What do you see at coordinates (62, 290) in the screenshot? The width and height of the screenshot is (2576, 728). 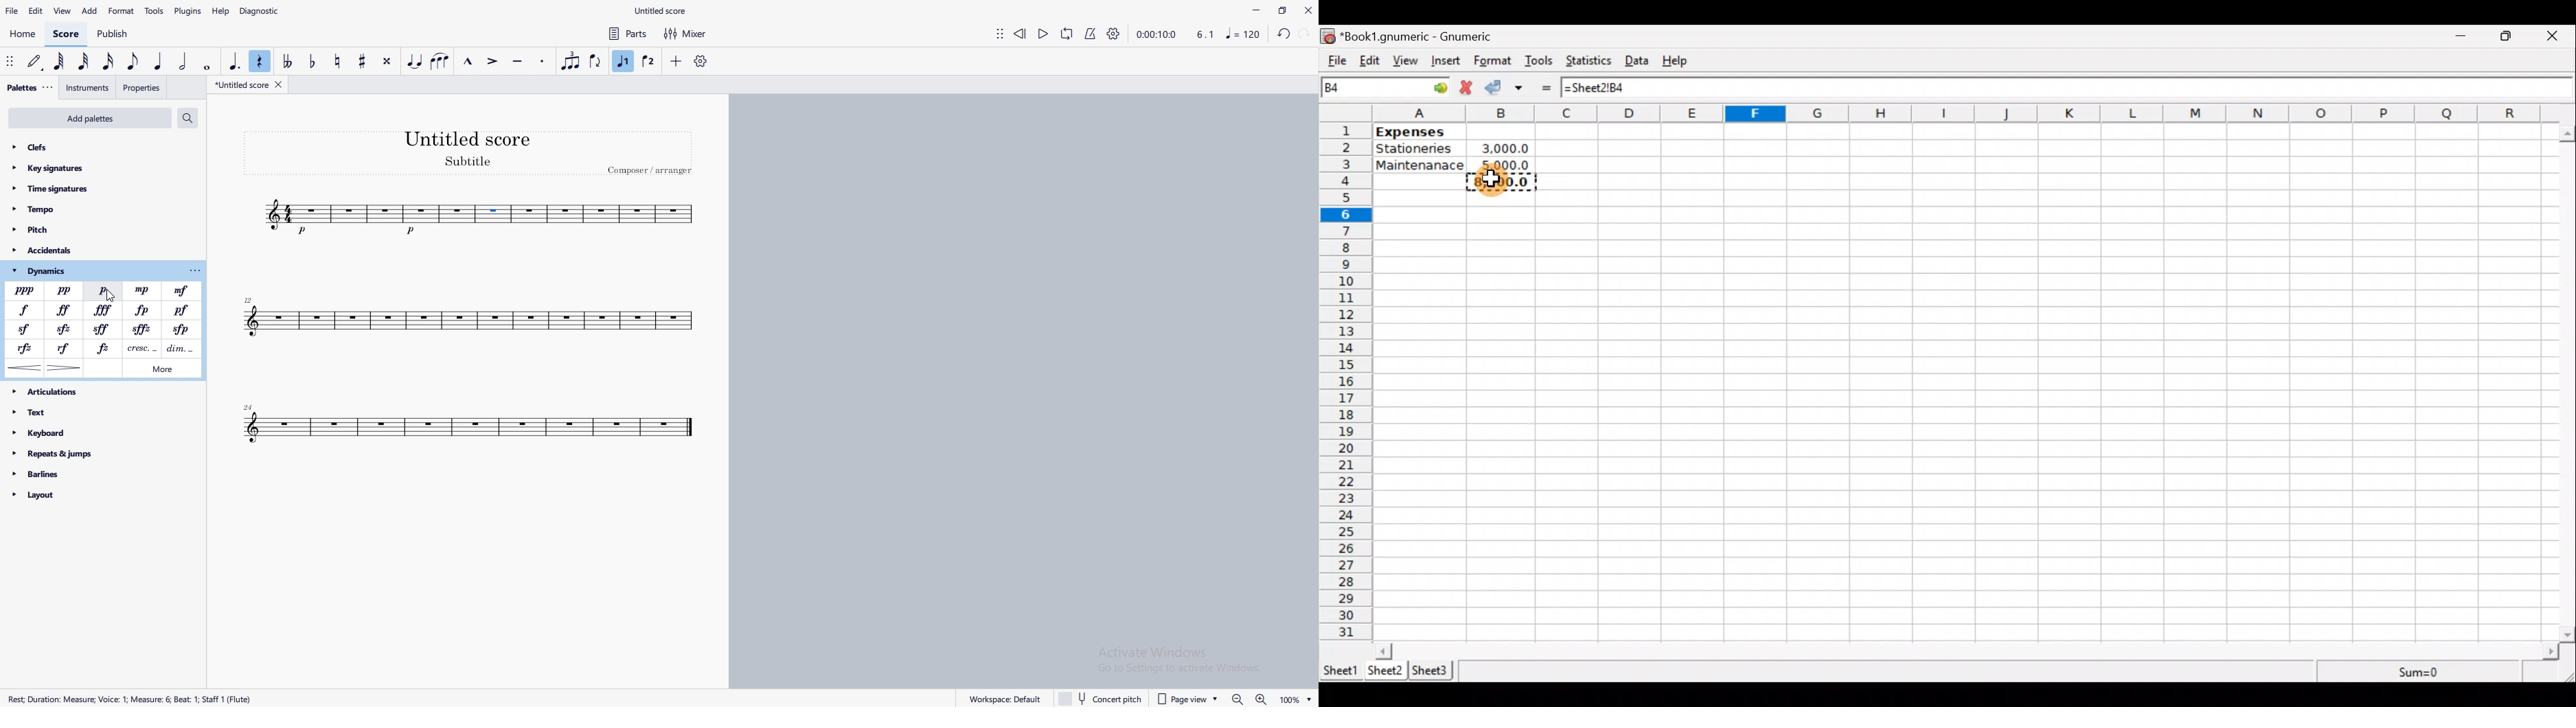 I see `pianissimo` at bounding box center [62, 290].